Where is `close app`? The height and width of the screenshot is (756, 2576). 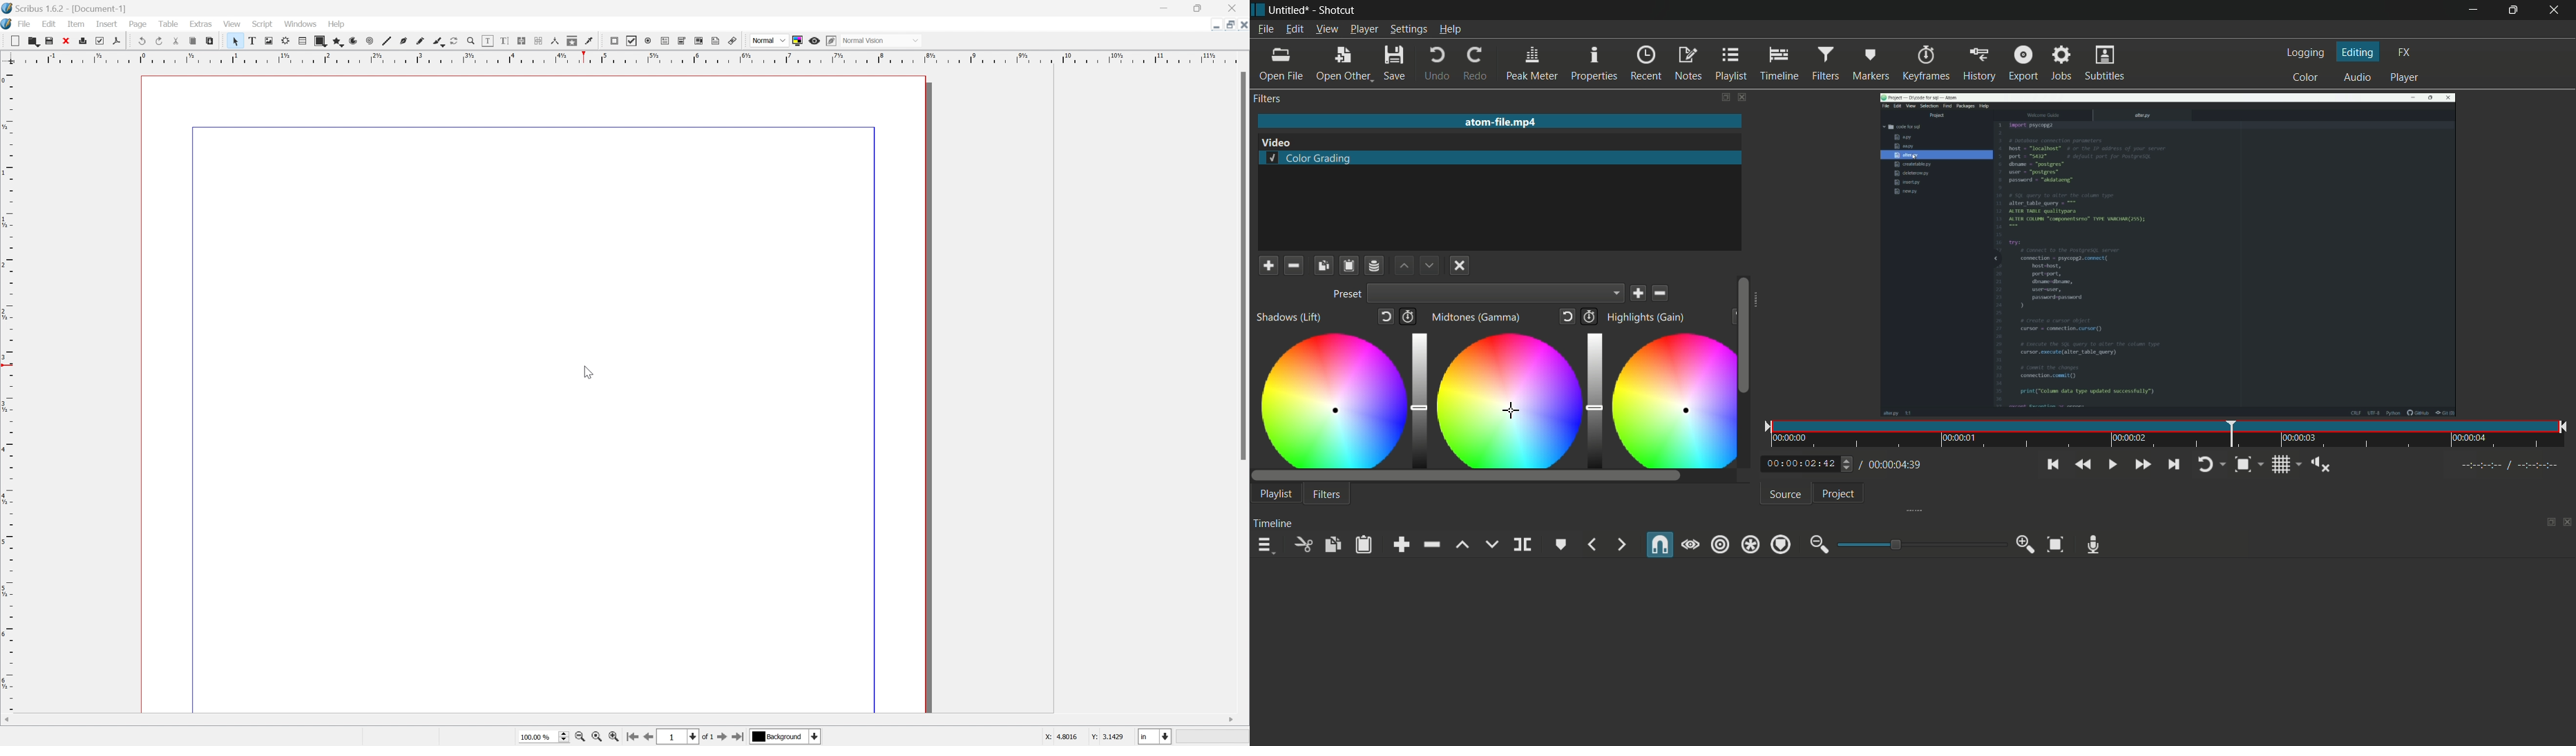
close app is located at coordinates (2555, 10).